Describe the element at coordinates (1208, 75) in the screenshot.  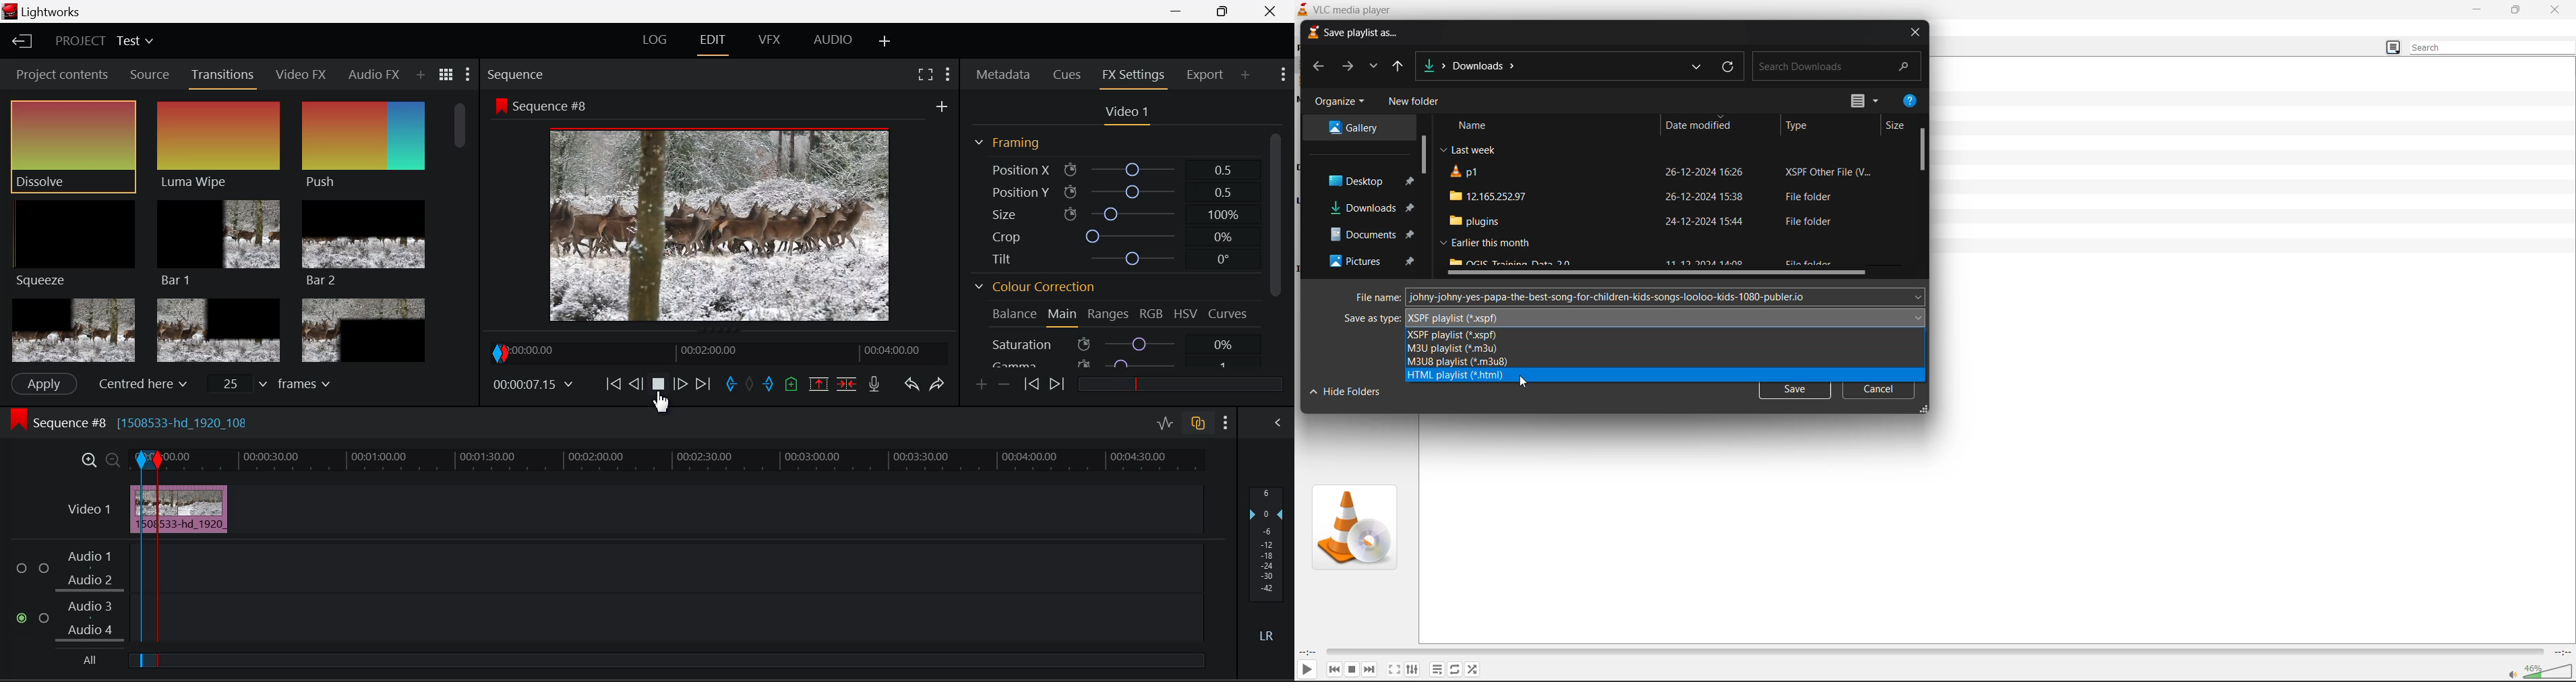
I see `Export` at that location.